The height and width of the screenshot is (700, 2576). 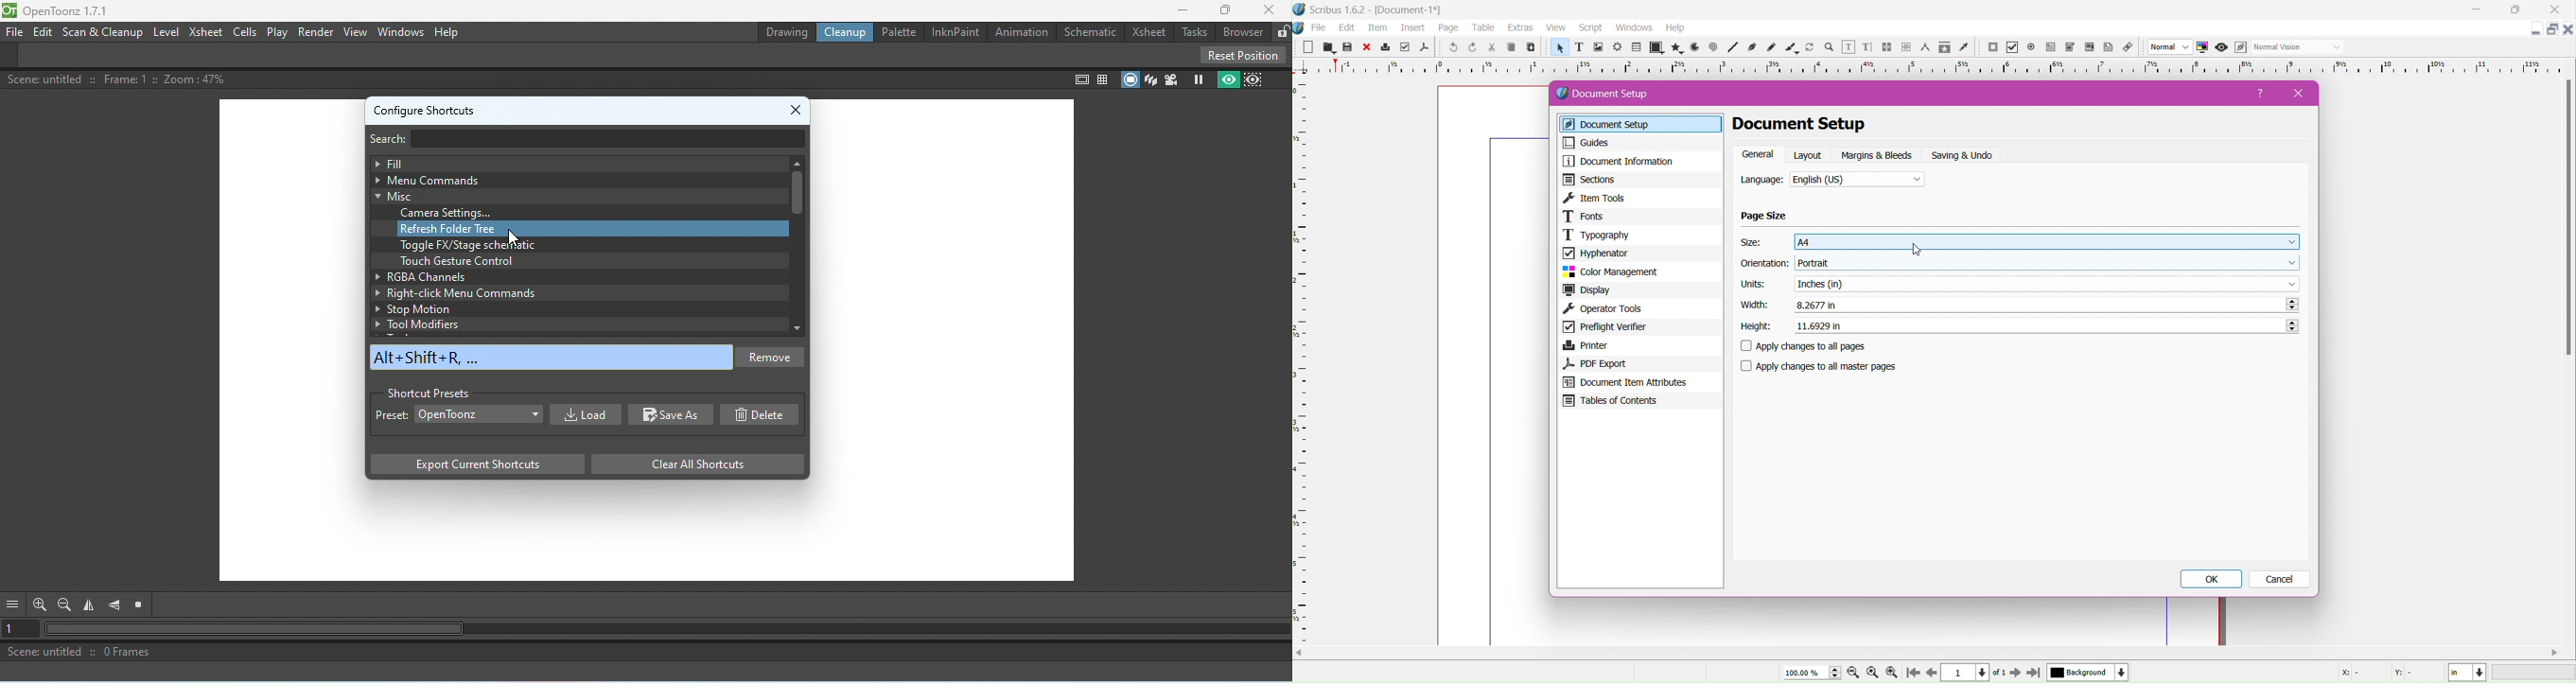 I want to click on Cursor, so click(x=514, y=236).